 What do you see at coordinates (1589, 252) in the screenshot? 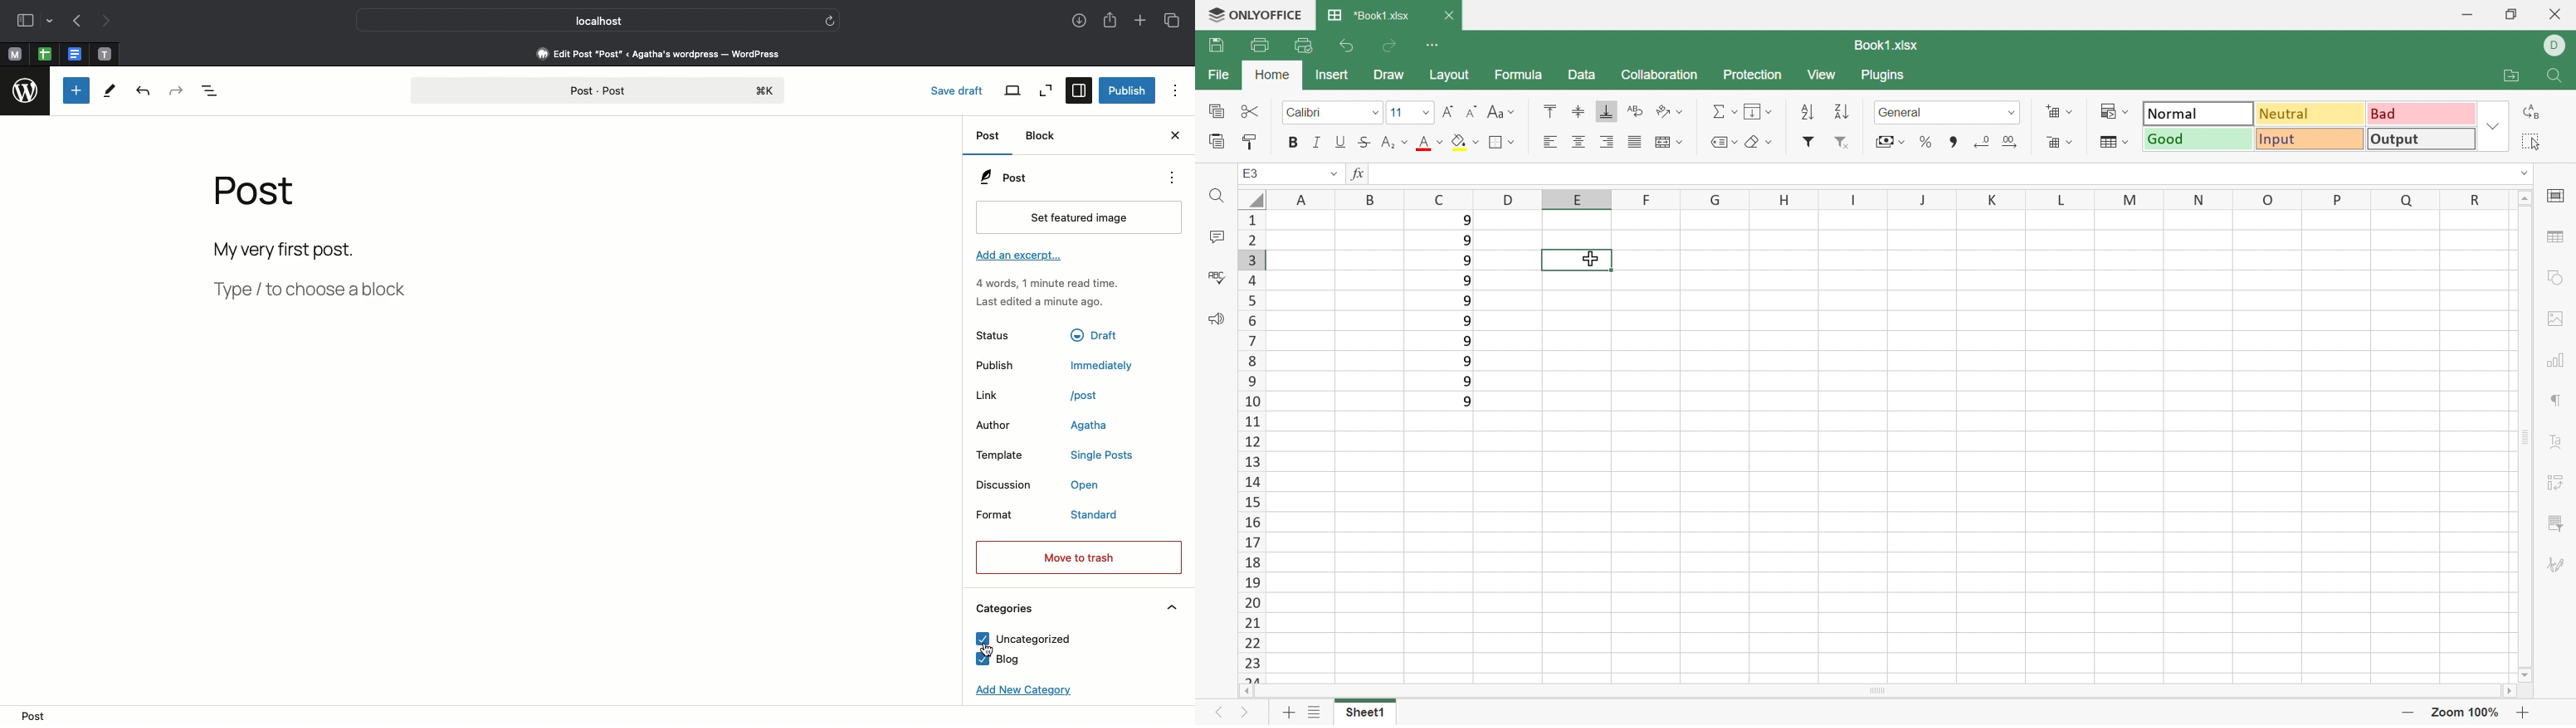
I see `cursor ` at bounding box center [1589, 252].